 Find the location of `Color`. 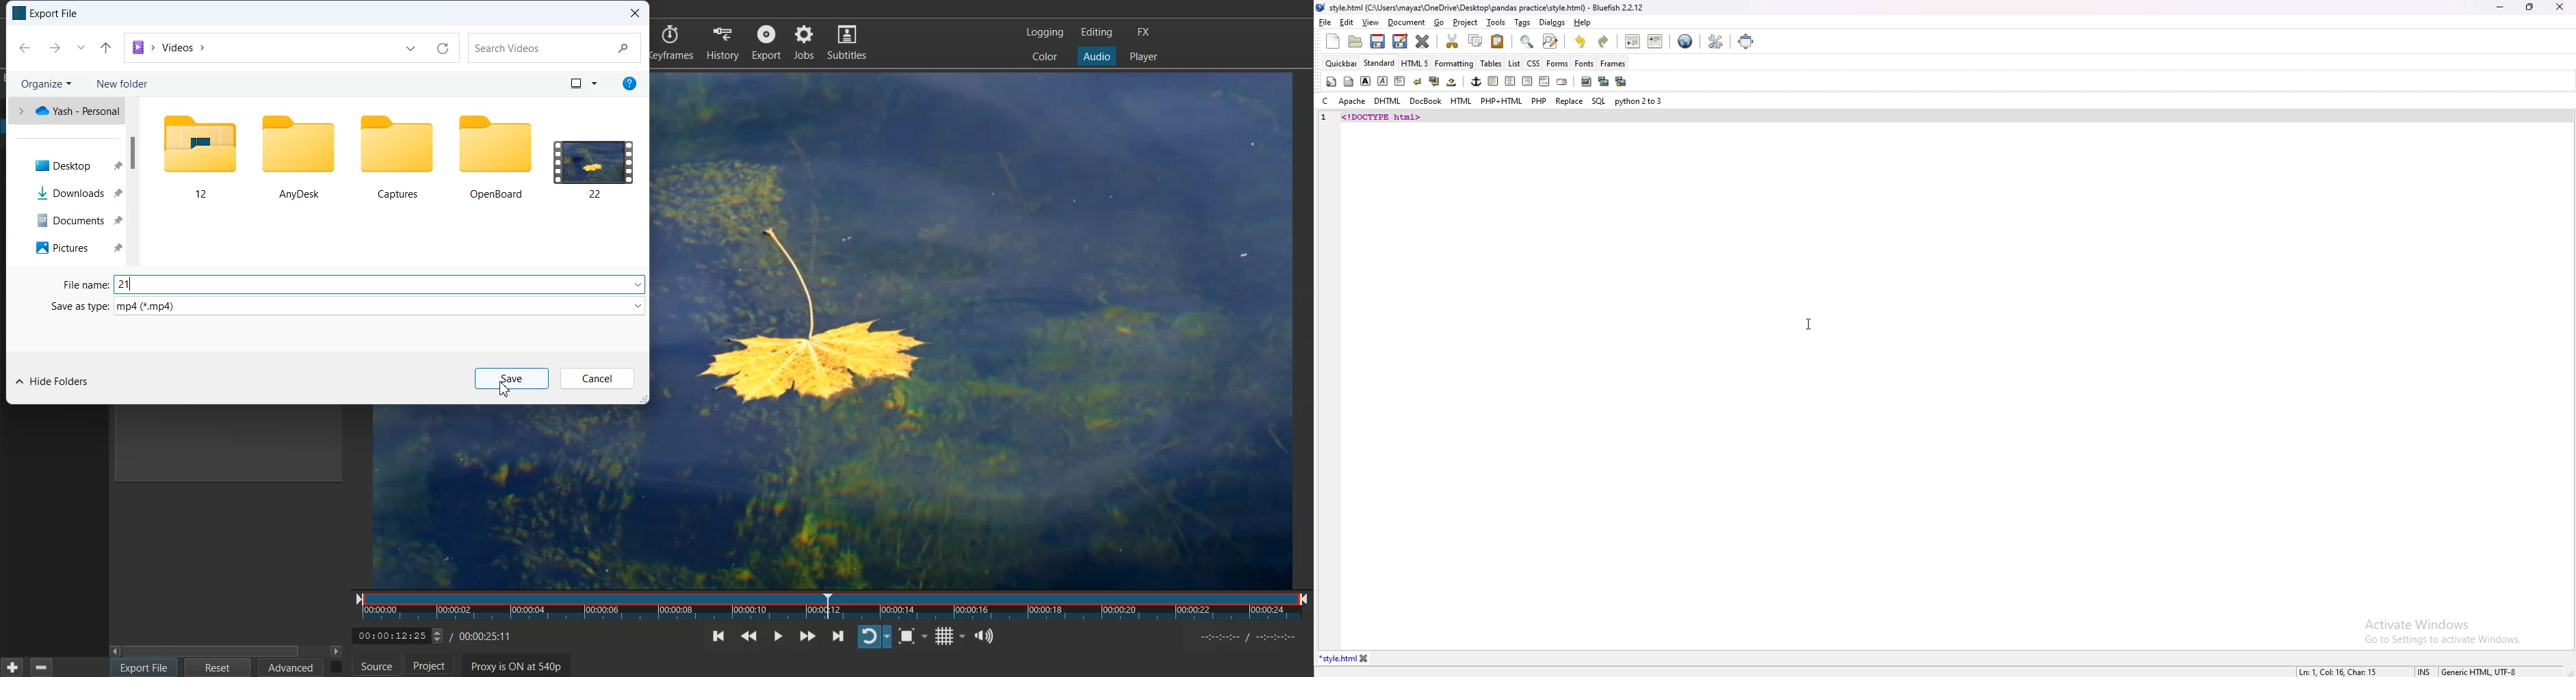

Color is located at coordinates (1045, 55).